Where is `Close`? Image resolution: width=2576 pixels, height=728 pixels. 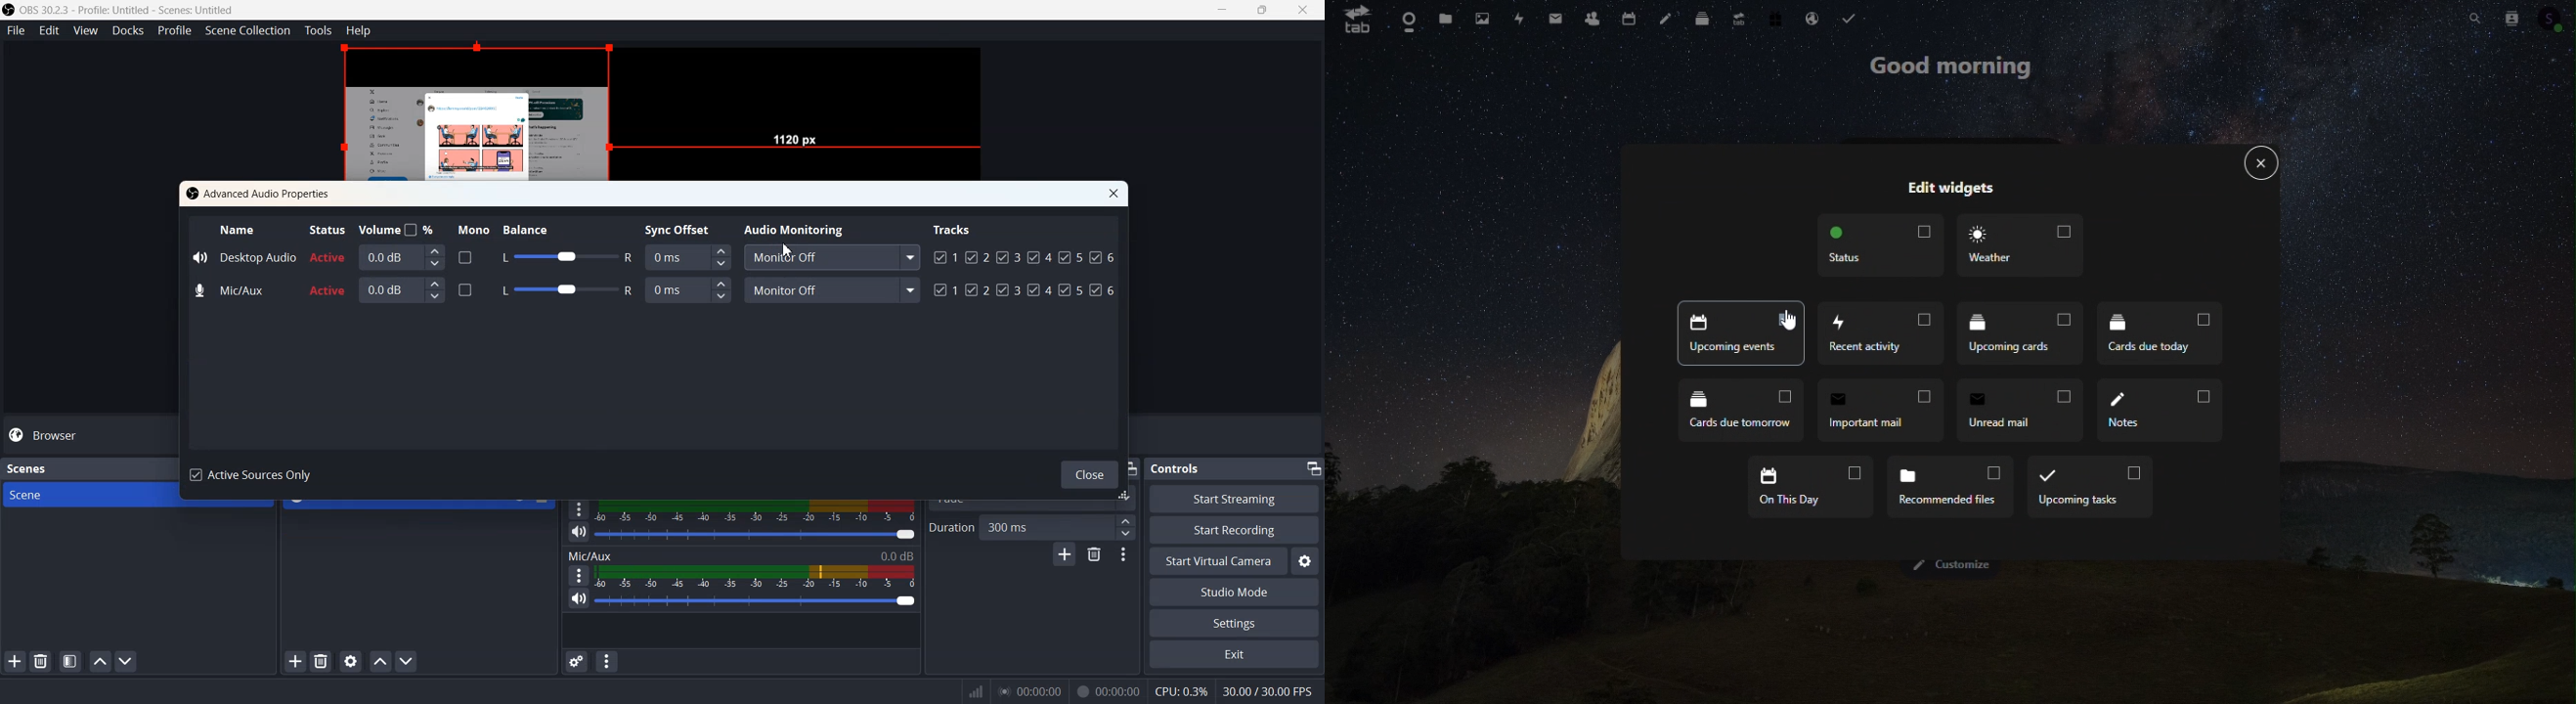
Close is located at coordinates (1114, 194).